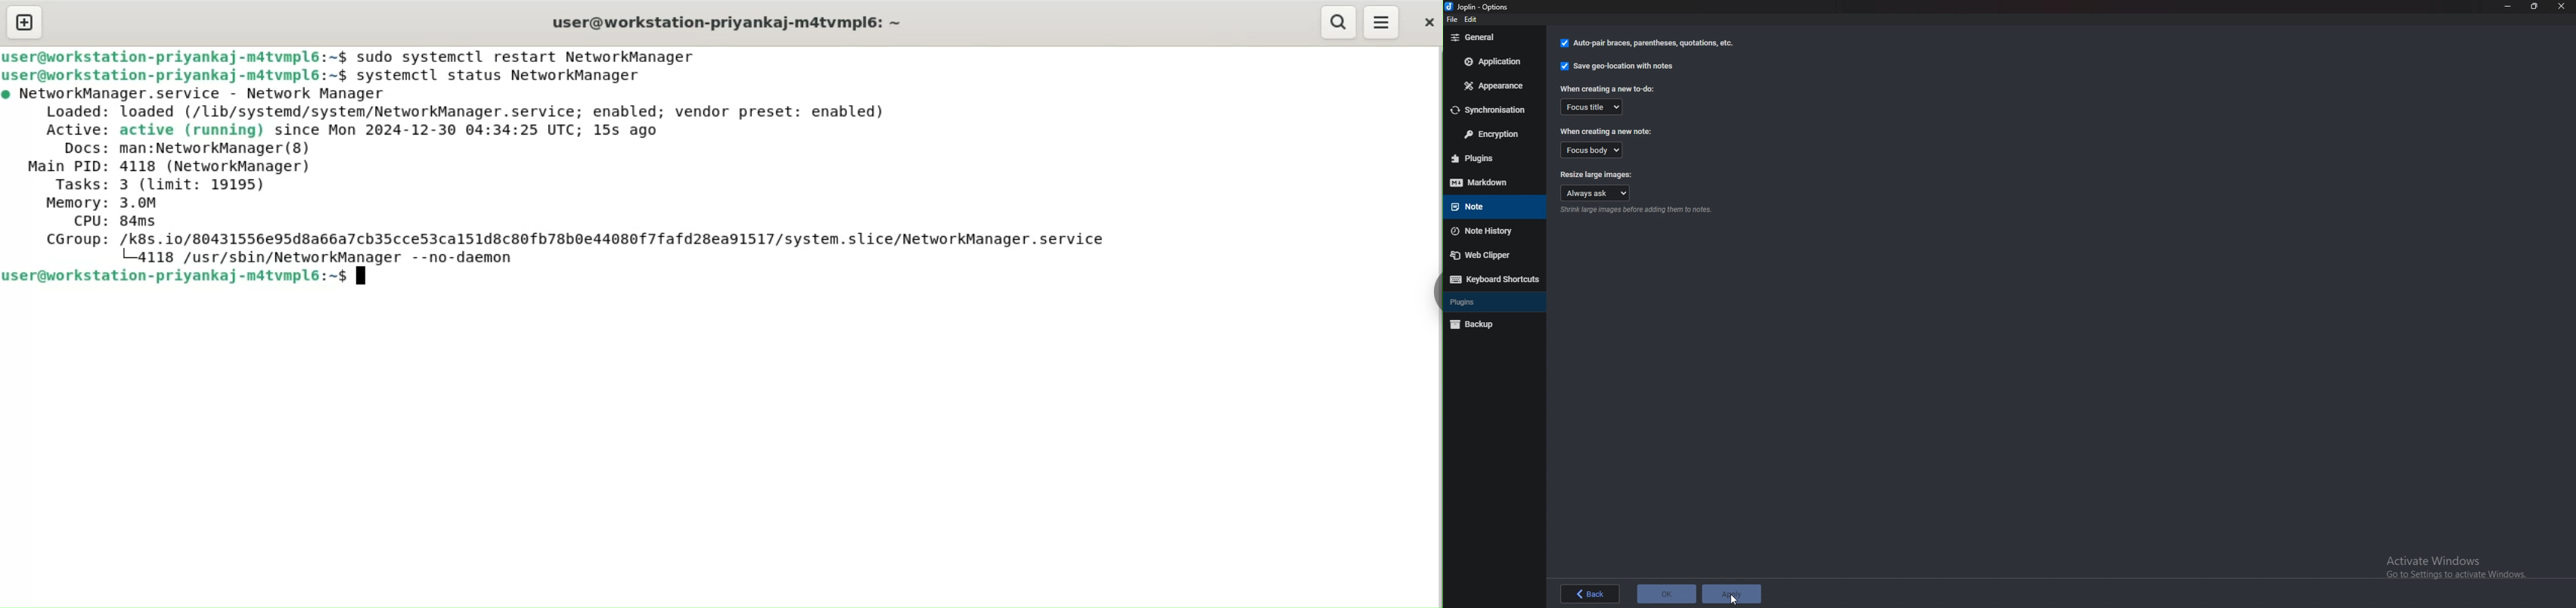 This screenshot has height=616, width=2576. What do you see at coordinates (1489, 182) in the screenshot?
I see `Mark down` at bounding box center [1489, 182].